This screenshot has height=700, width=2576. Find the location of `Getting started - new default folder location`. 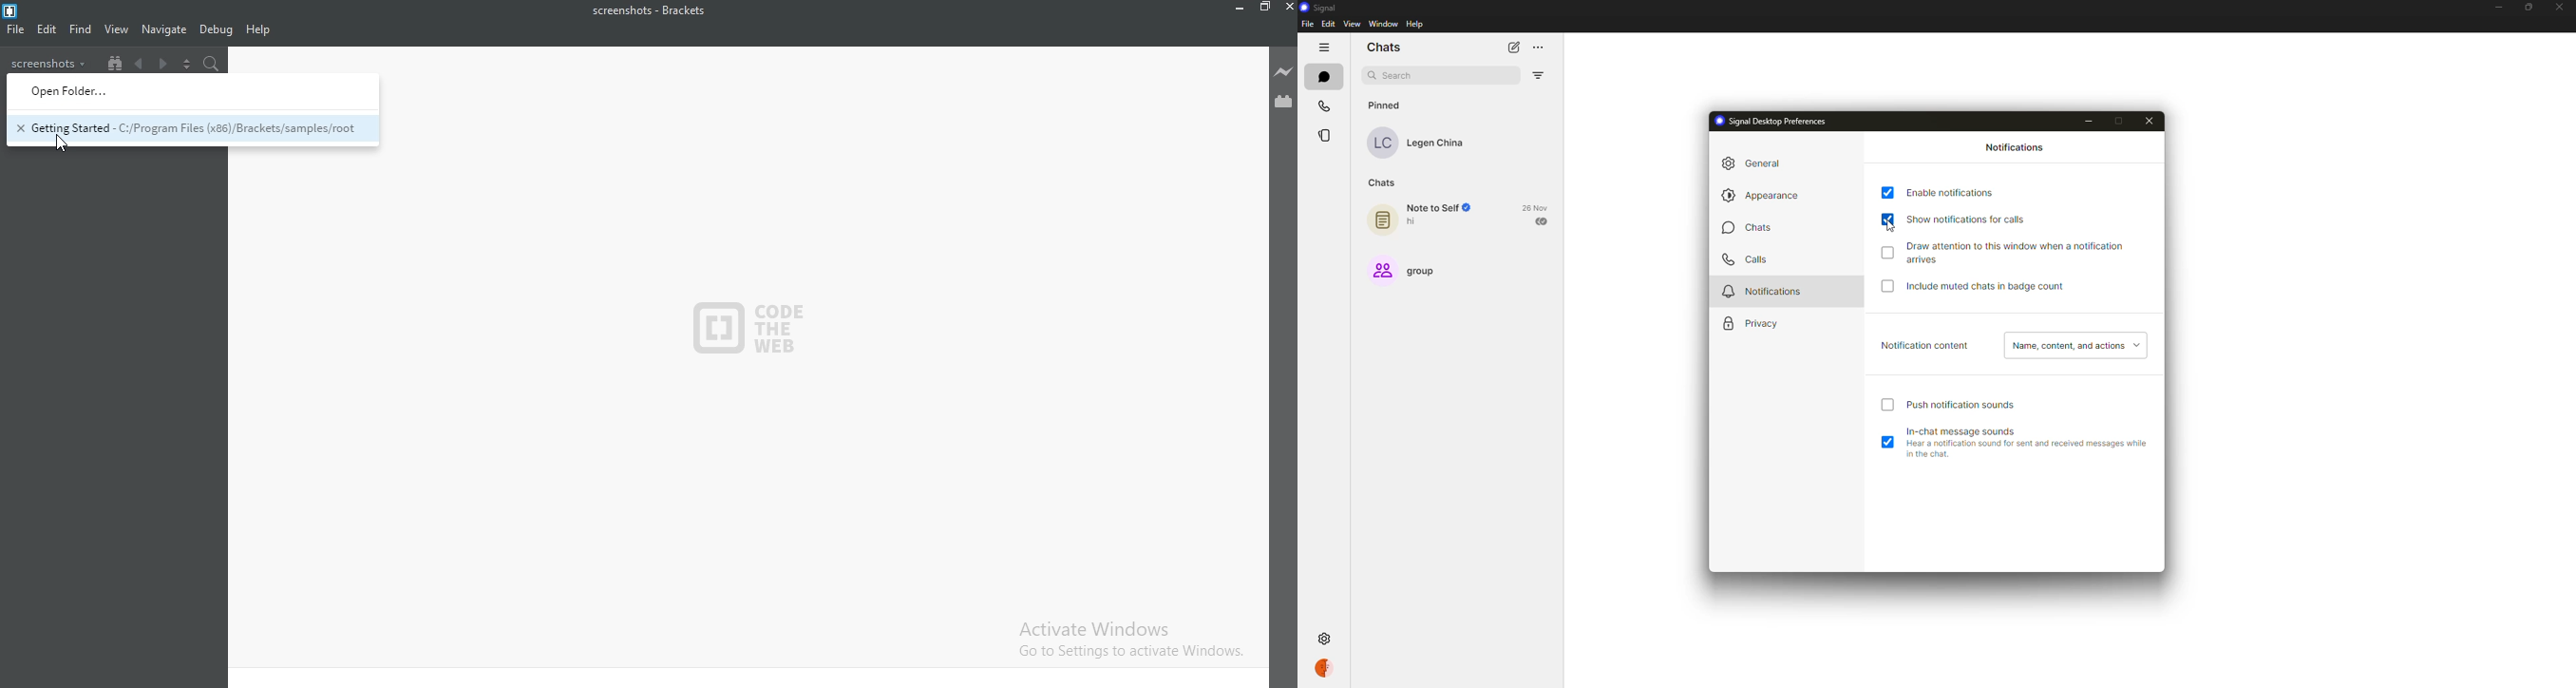

Getting started - new default folder location is located at coordinates (190, 130).